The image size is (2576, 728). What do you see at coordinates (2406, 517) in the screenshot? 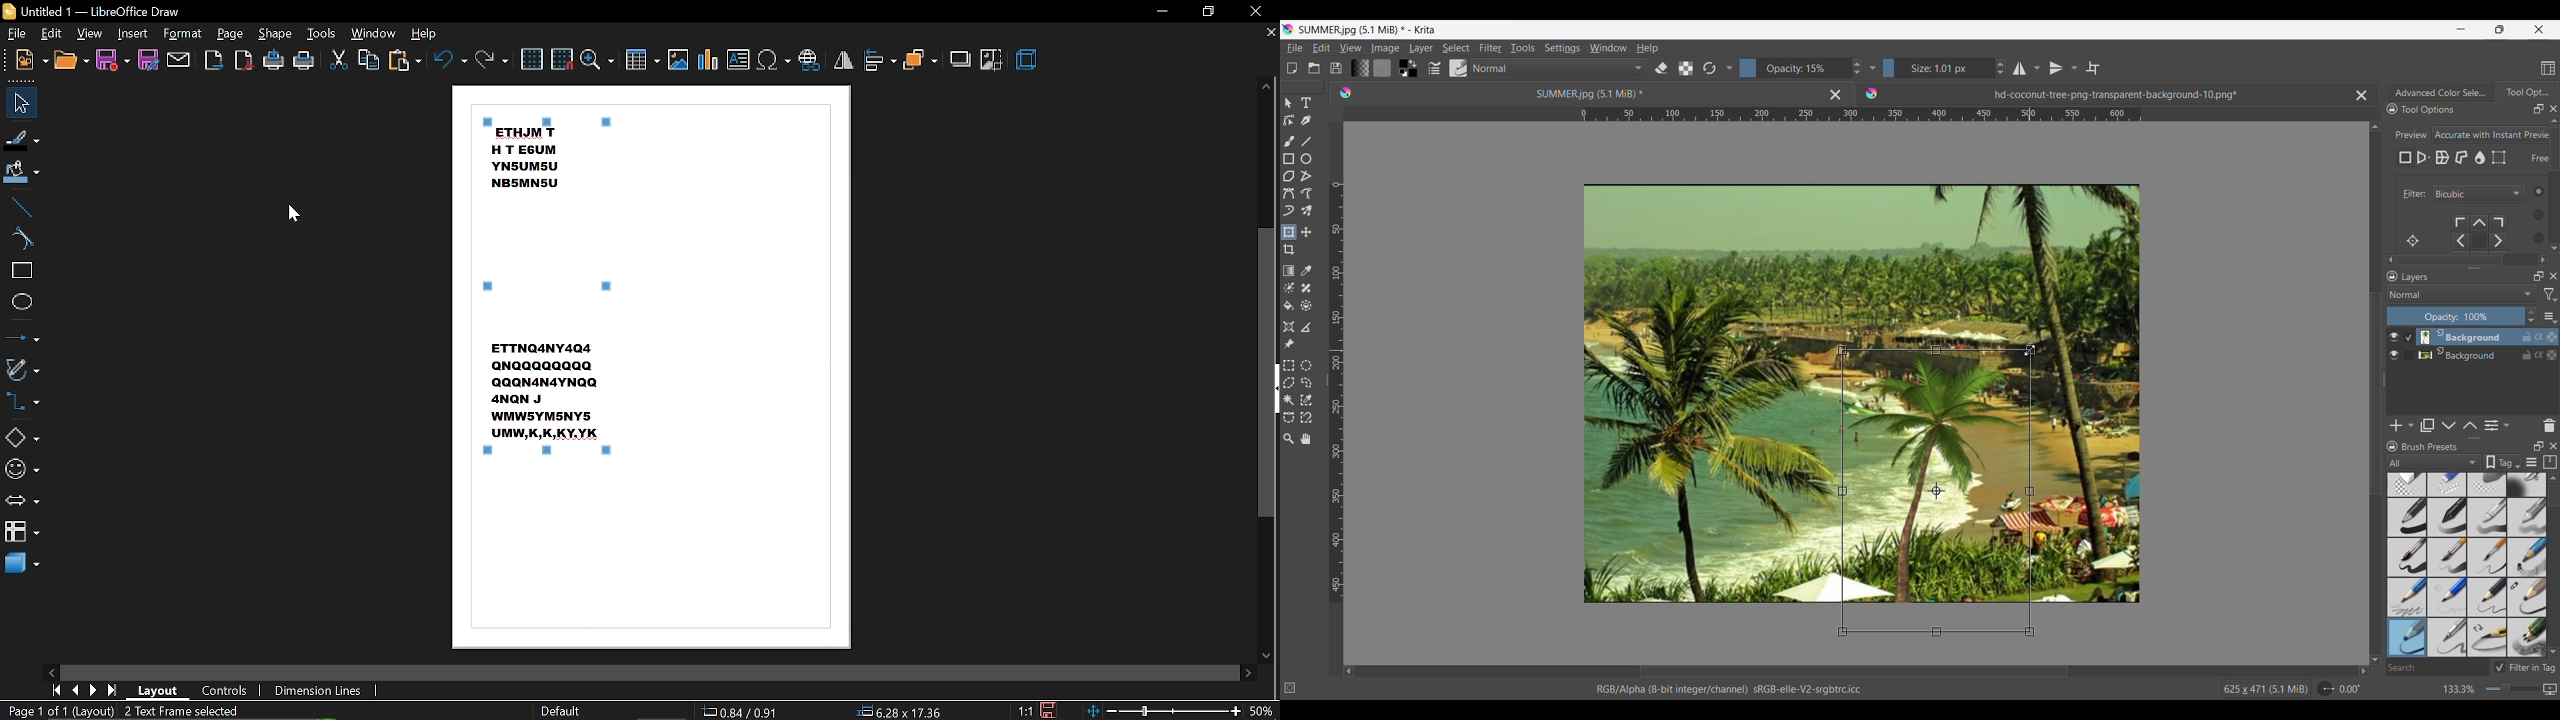
I see `basic1` at bounding box center [2406, 517].